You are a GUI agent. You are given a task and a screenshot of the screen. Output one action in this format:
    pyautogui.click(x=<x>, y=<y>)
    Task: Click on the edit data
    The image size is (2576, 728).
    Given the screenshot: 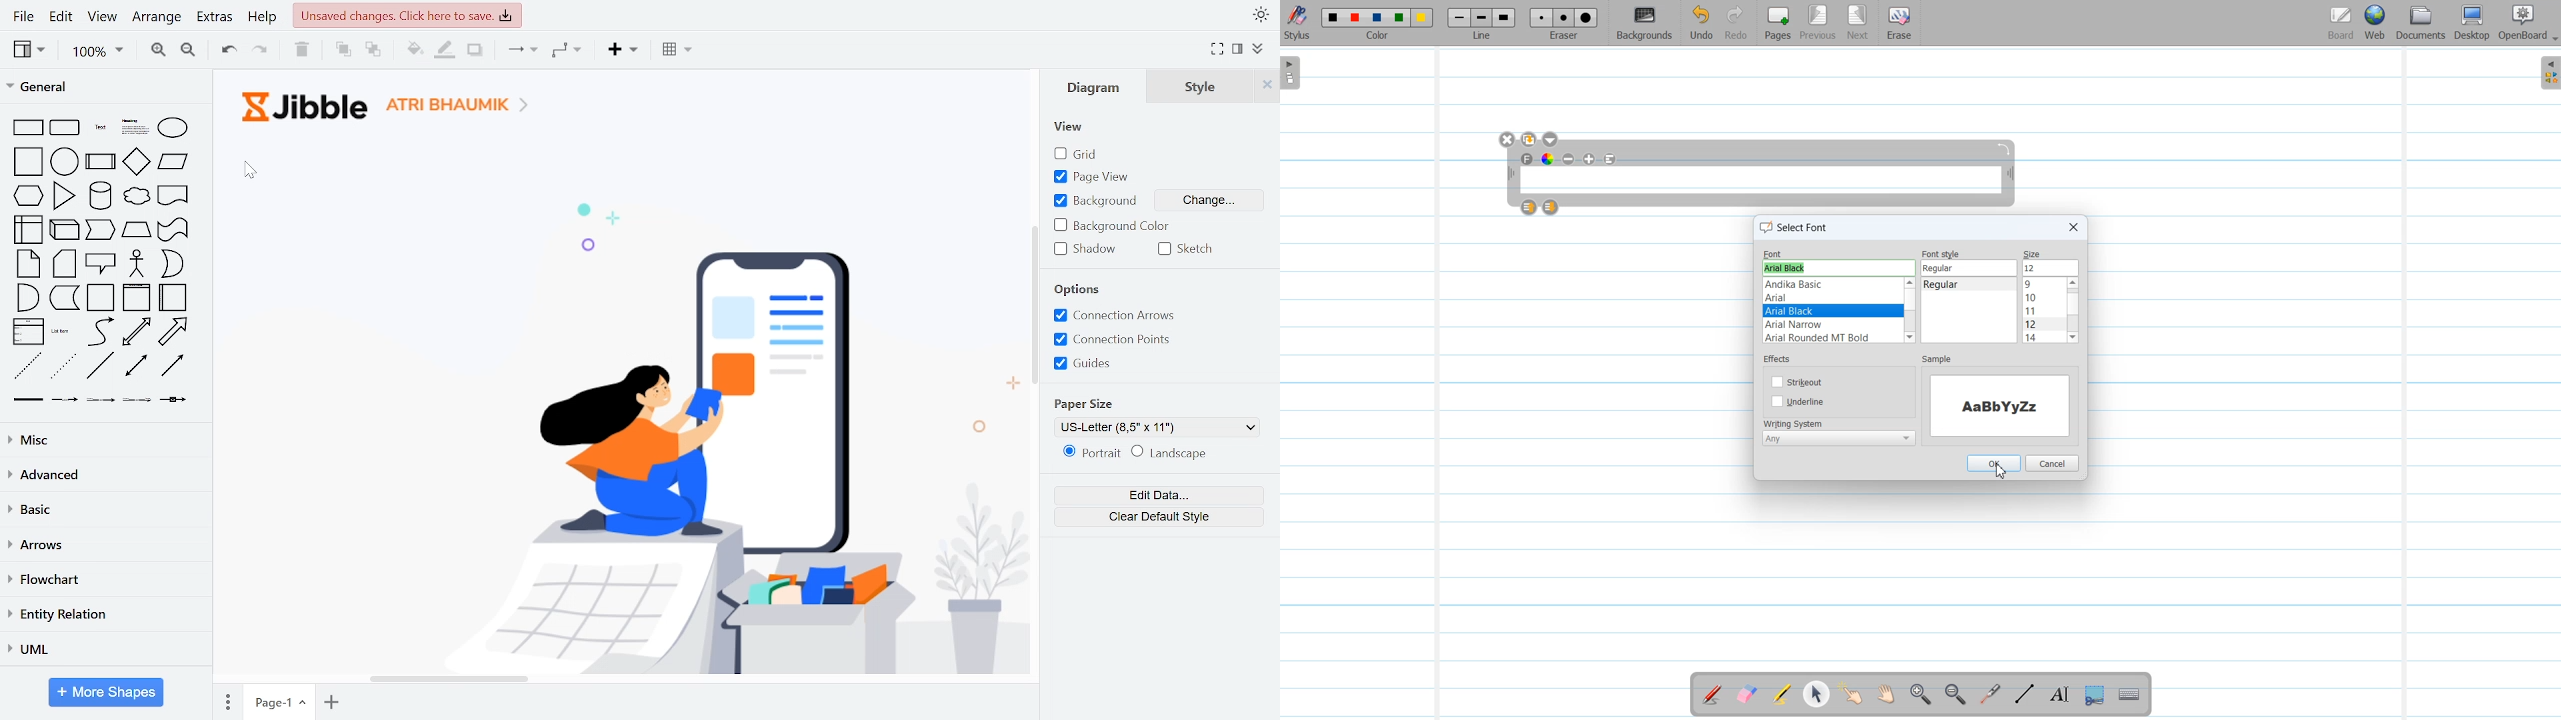 What is the action you would take?
    pyautogui.click(x=1162, y=495)
    